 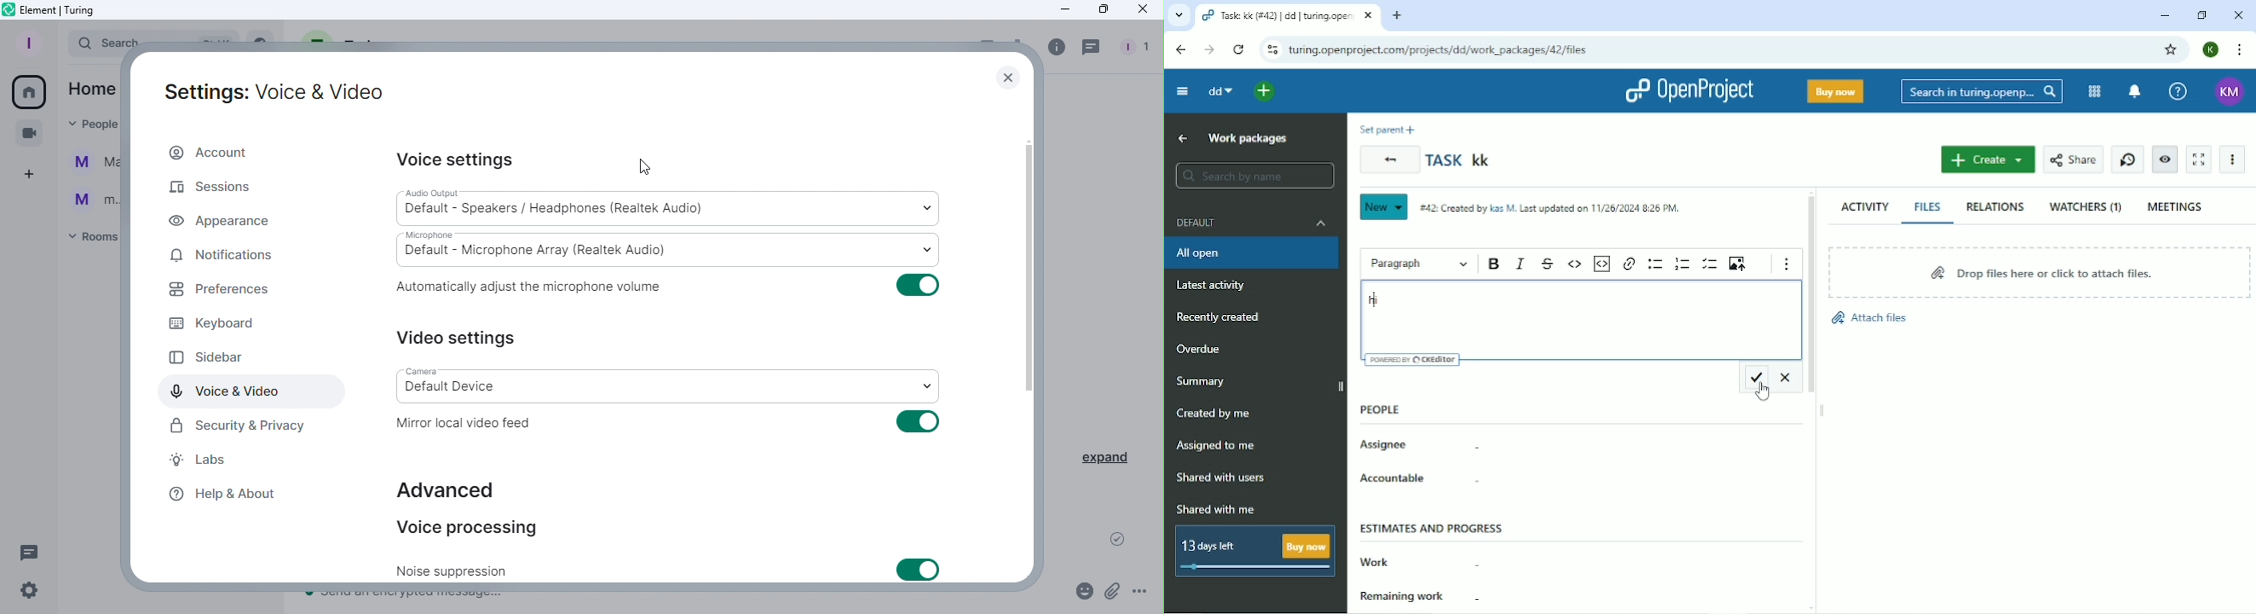 What do you see at coordinates (1239, 48) in the screenshot?
I see `Reload this page` at bounding box center [1239, 48].